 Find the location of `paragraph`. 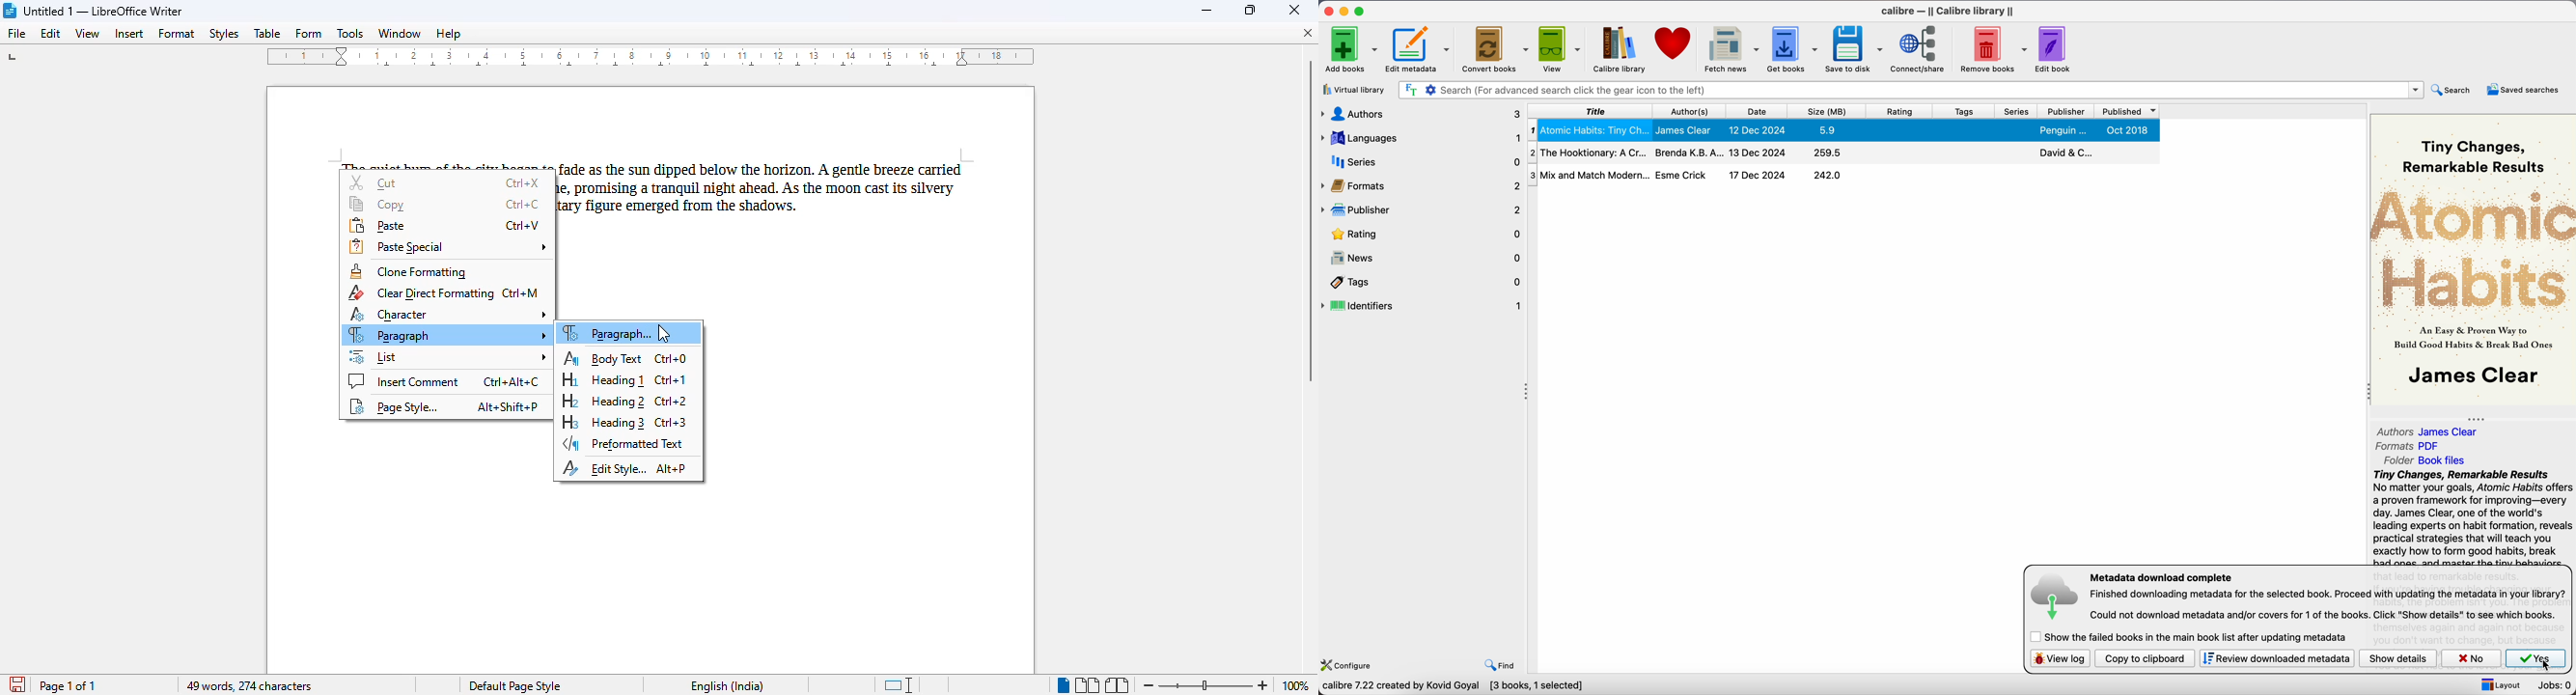

paragraph is located at coordinates (448, 336).